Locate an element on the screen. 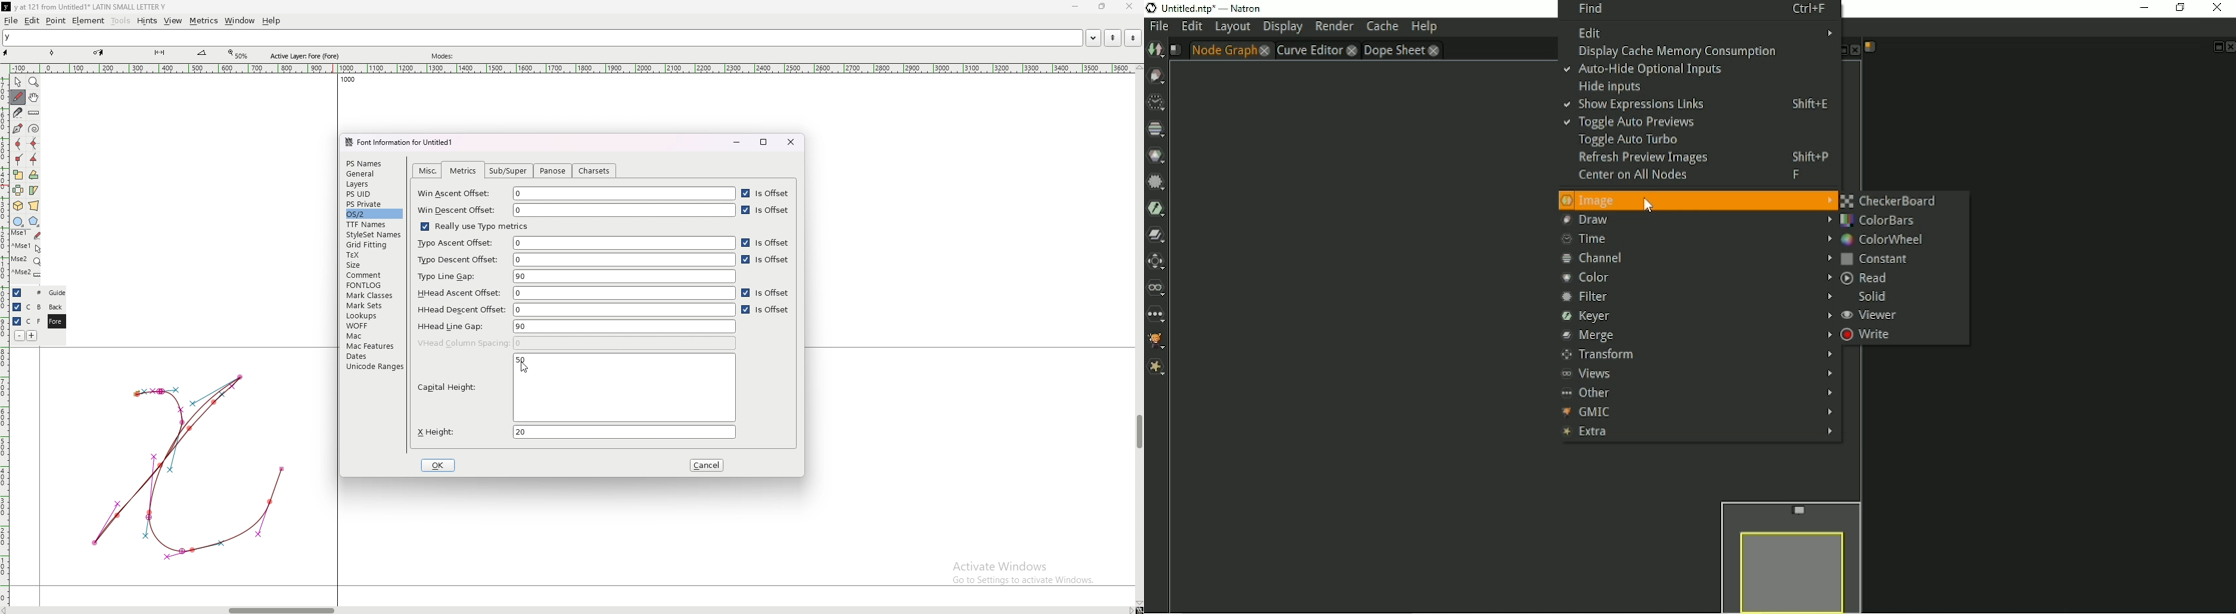 The height and width of the screenshot is (616, 2240). point is located at coordinates (56, 20).